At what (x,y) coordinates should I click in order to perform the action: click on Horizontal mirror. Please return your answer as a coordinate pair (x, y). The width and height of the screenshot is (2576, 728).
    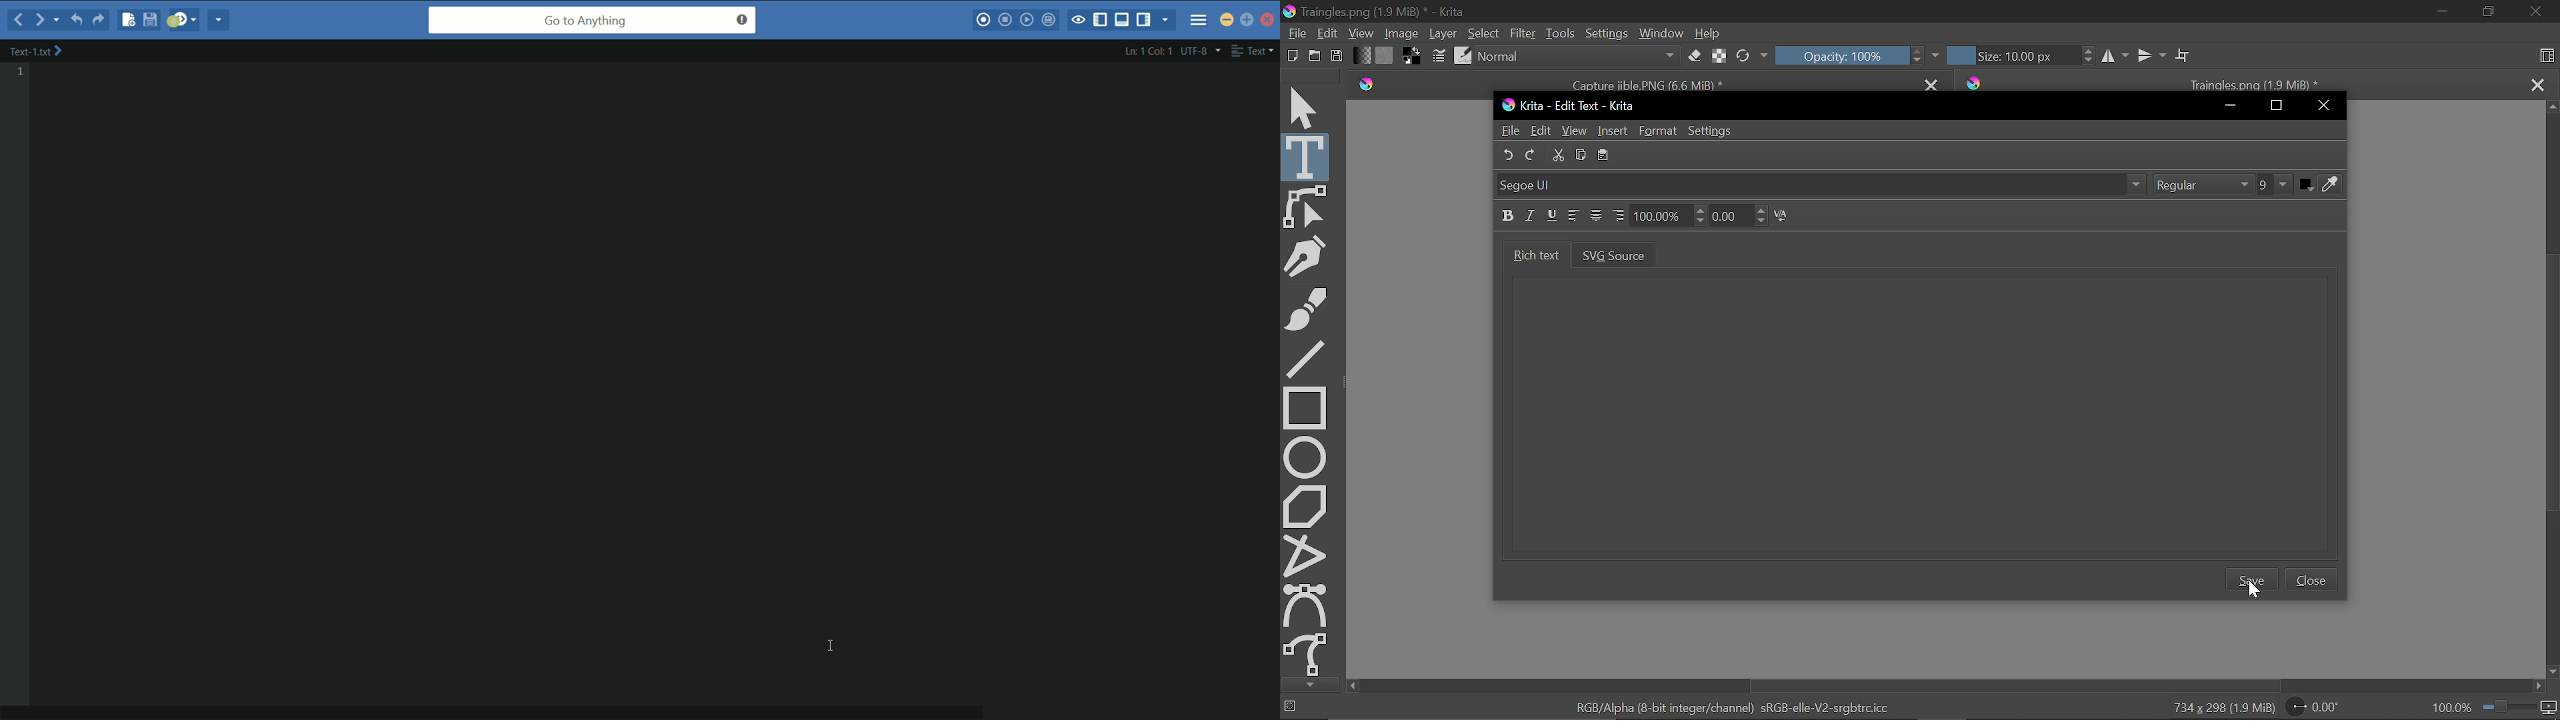
    Looking at the image, I should click on (2113, 56).